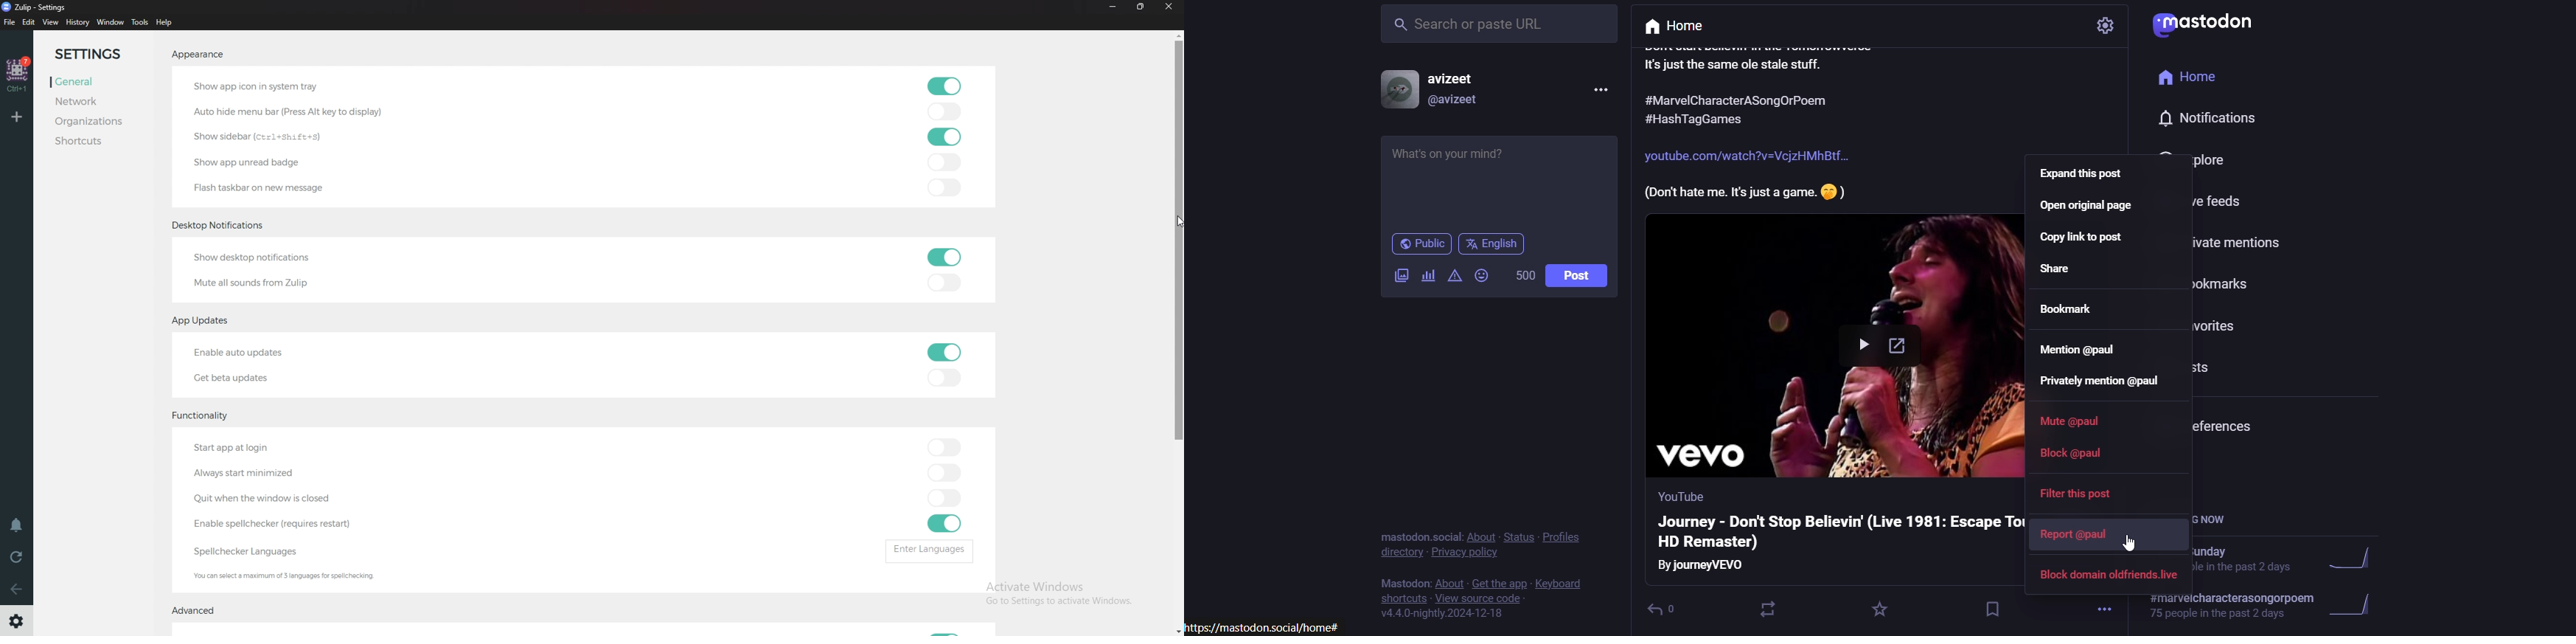 The width and height of the screenshot is (2576, 644). What do you see at coordinates (2075, 313) in the screenshot?
I see `bookmark` at bounding box center [2075, 313].